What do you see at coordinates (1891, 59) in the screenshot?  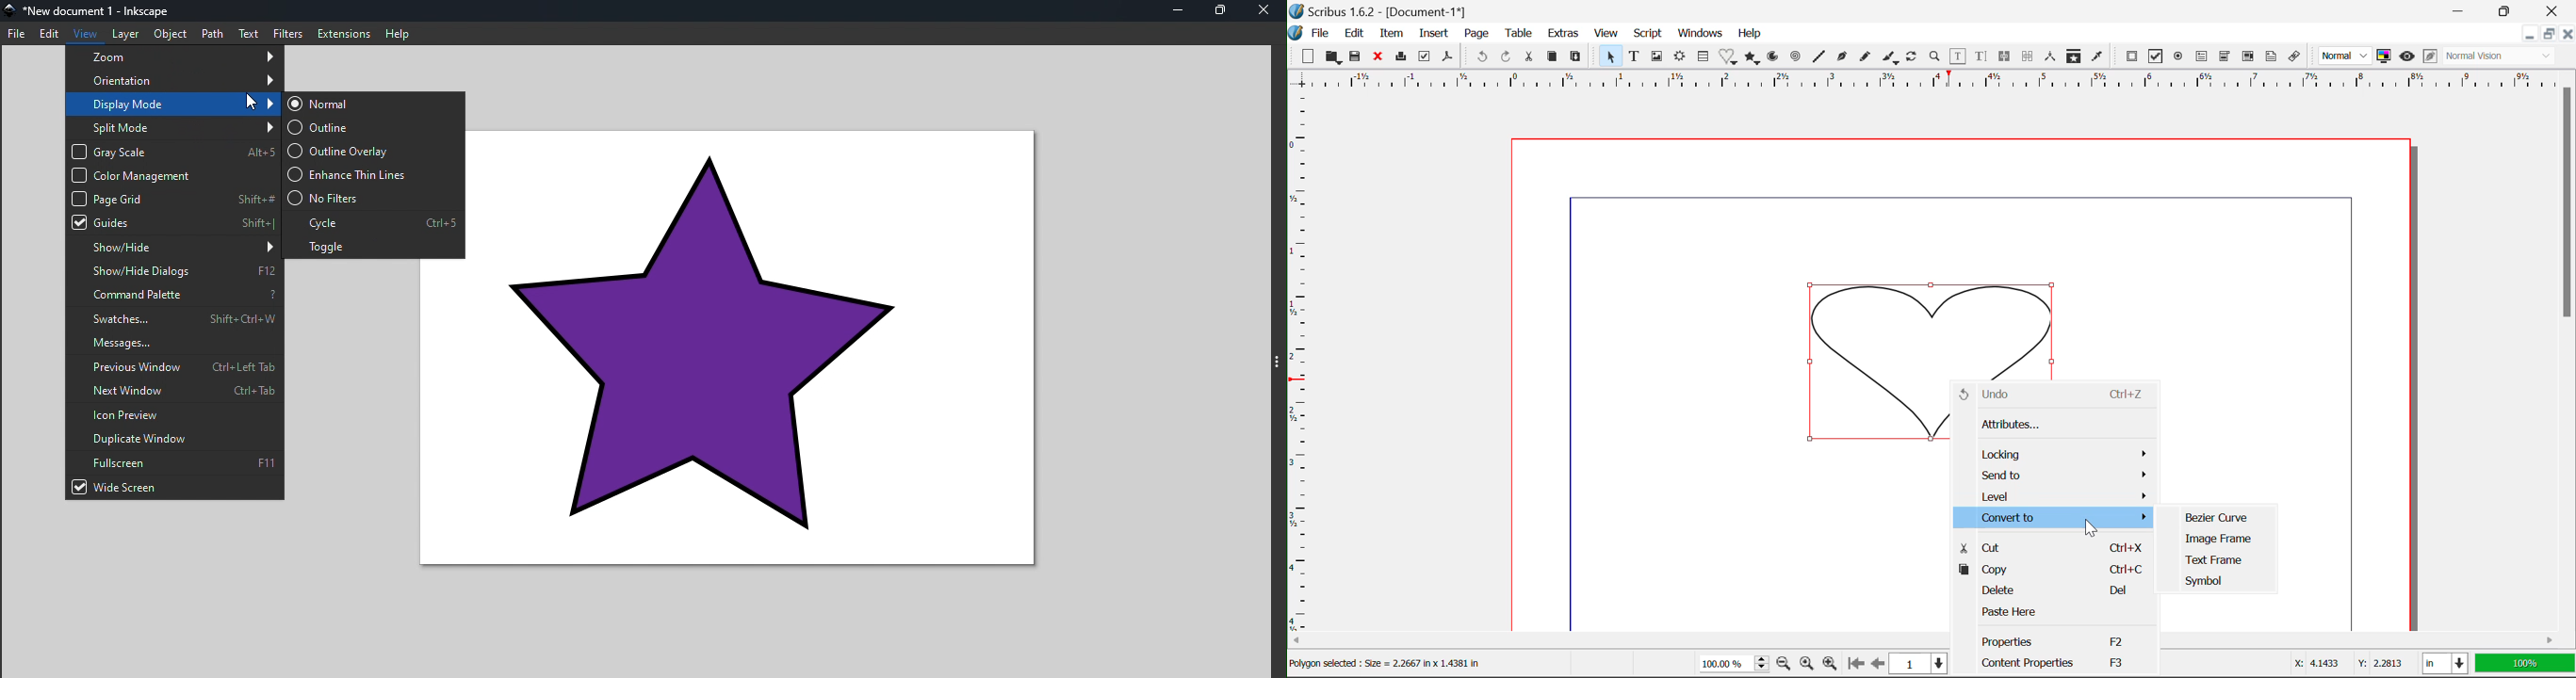 I see `Calligraphic Curve` at bounding box center [1891, 59].